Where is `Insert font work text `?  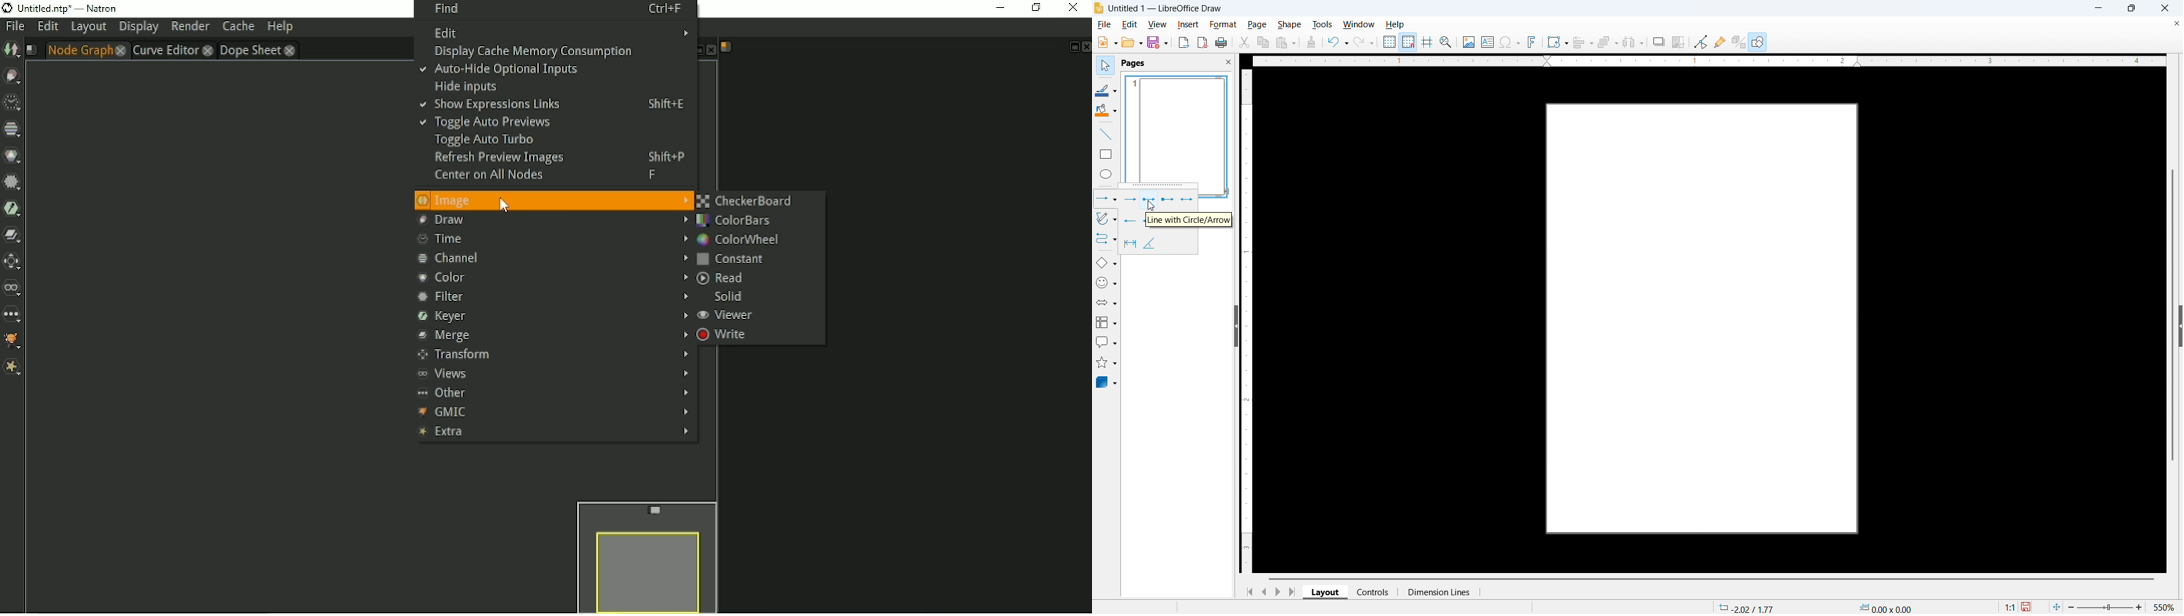 Insert font work text  is located at coordinates (1532, 42).